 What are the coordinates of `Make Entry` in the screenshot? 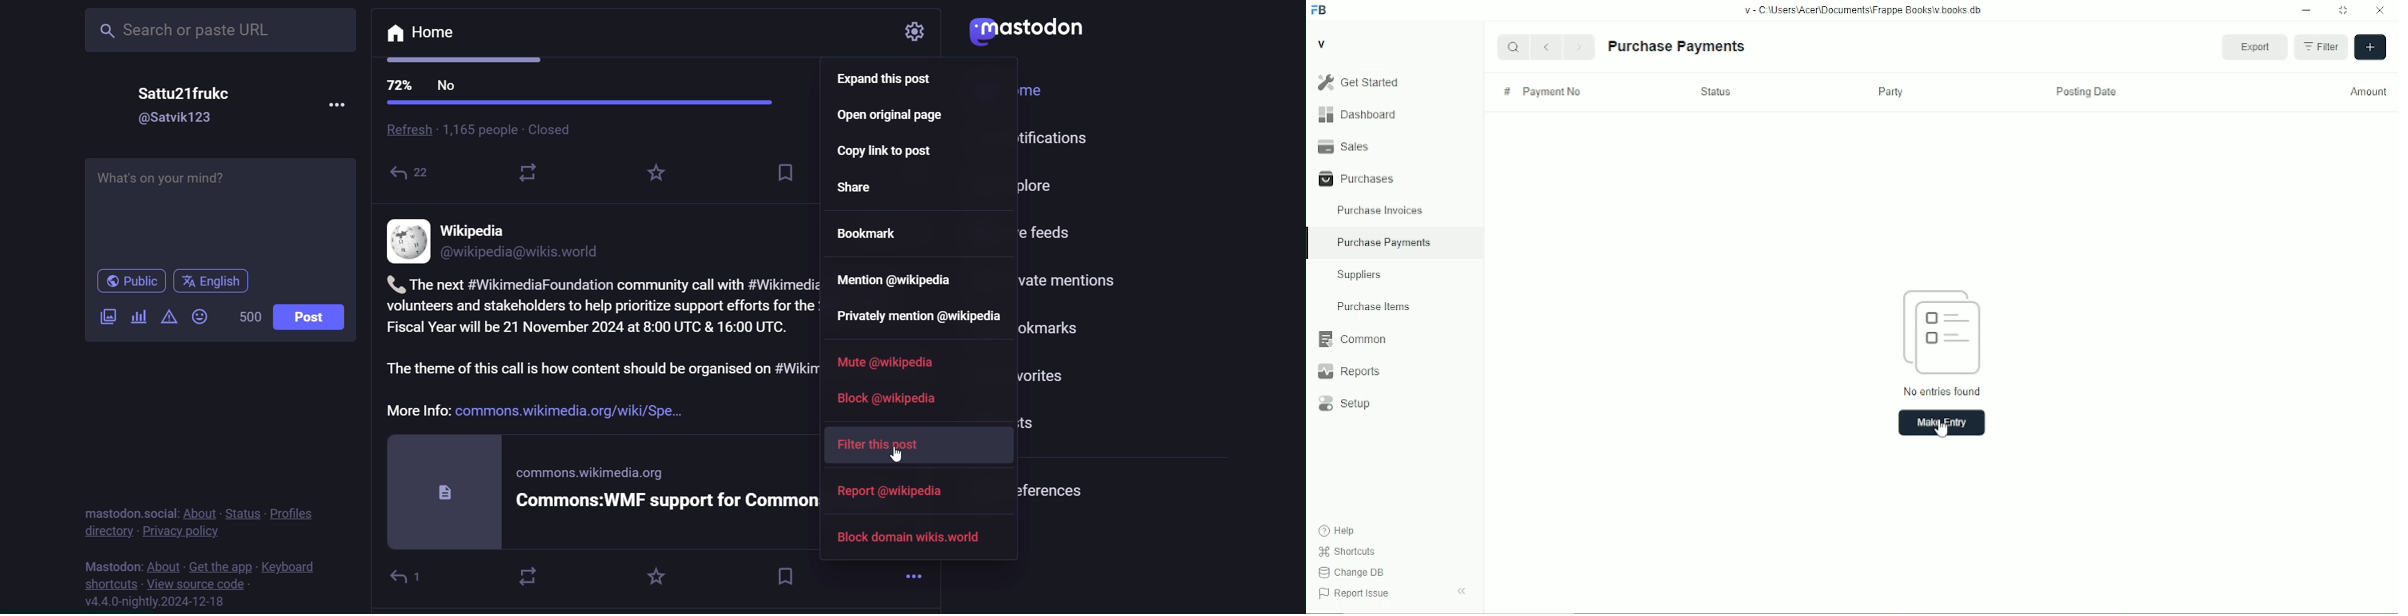 It's located at (1942, 423).